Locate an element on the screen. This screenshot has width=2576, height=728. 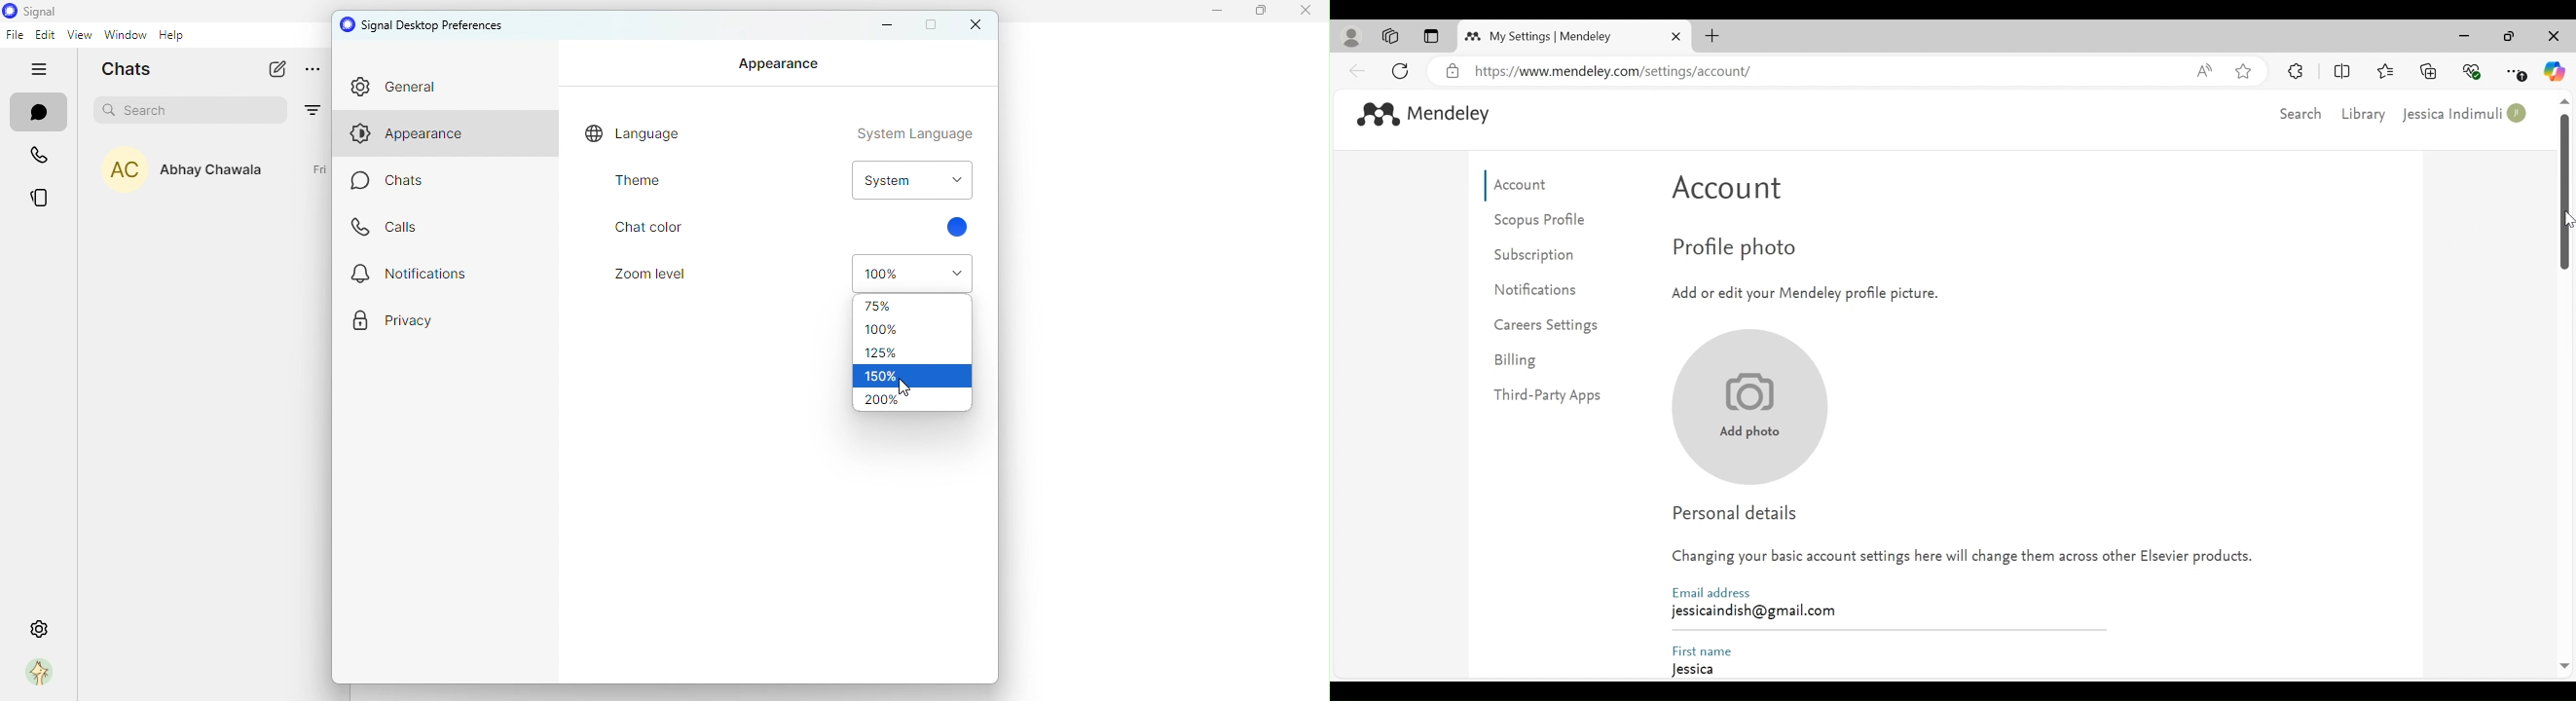
Jessica is located at coordinates (1885, 669).